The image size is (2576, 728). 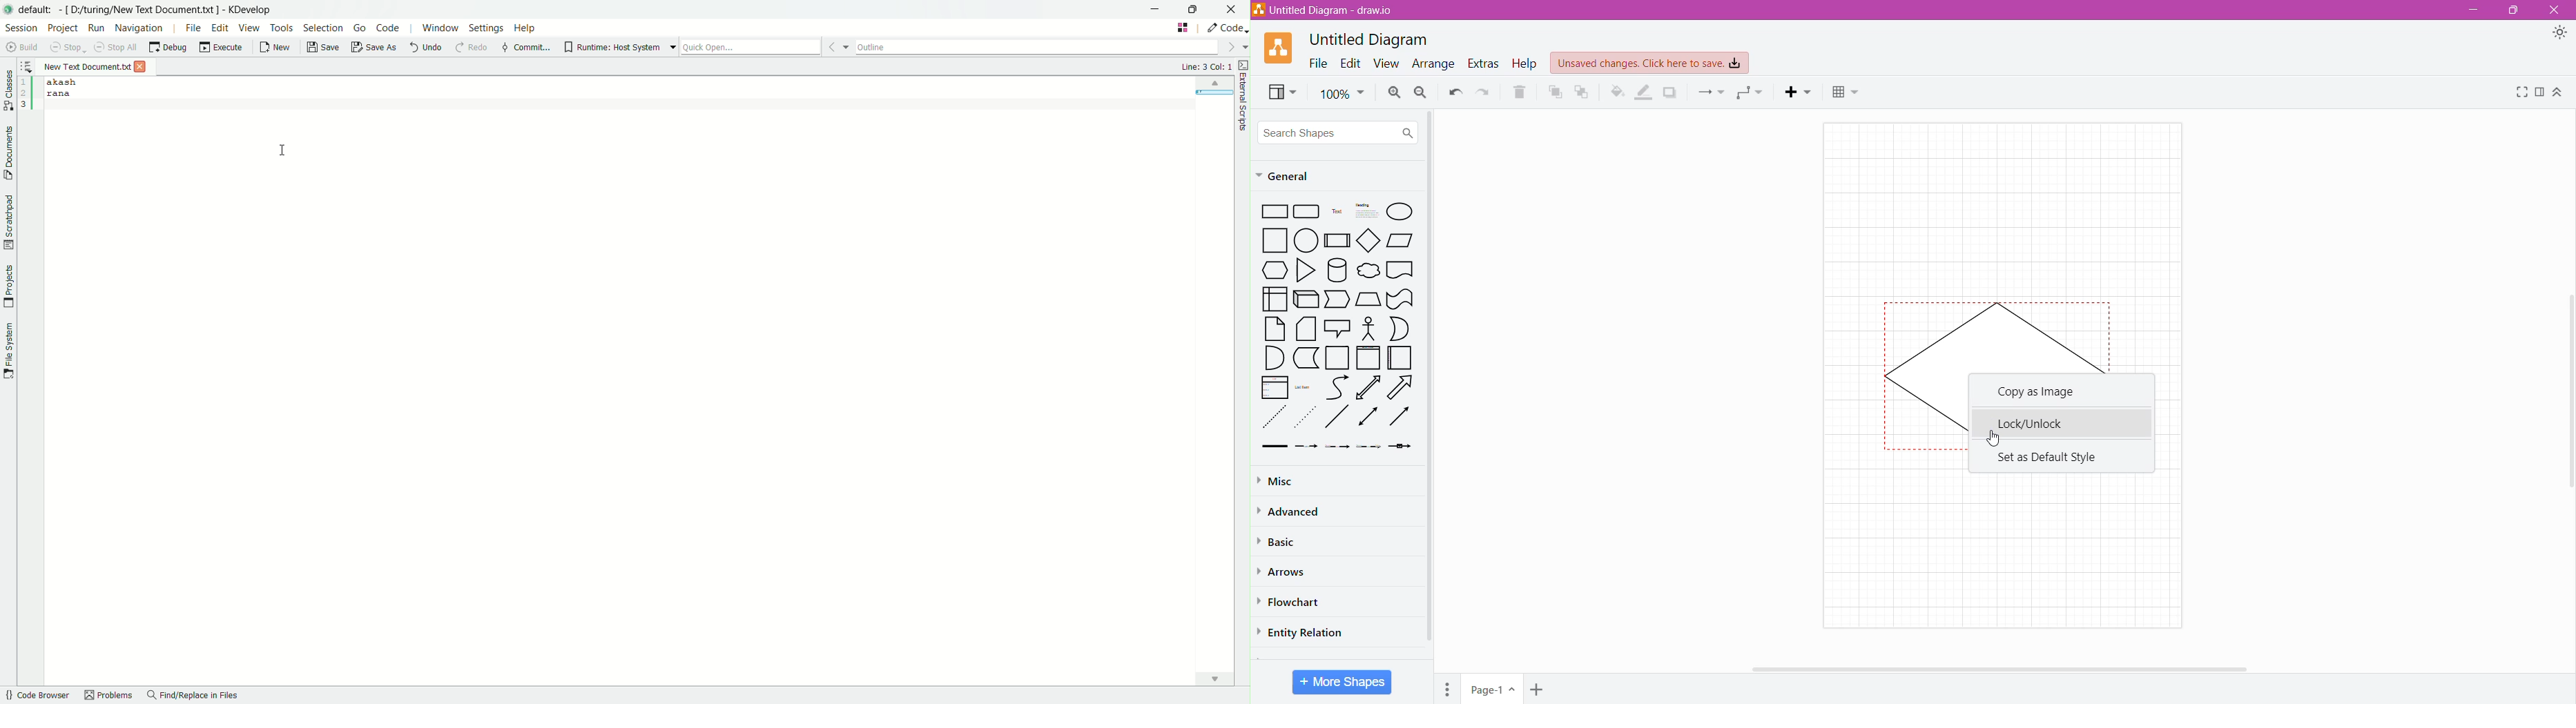 I want to click on Available shape selected, so click(x=1994, y=333).